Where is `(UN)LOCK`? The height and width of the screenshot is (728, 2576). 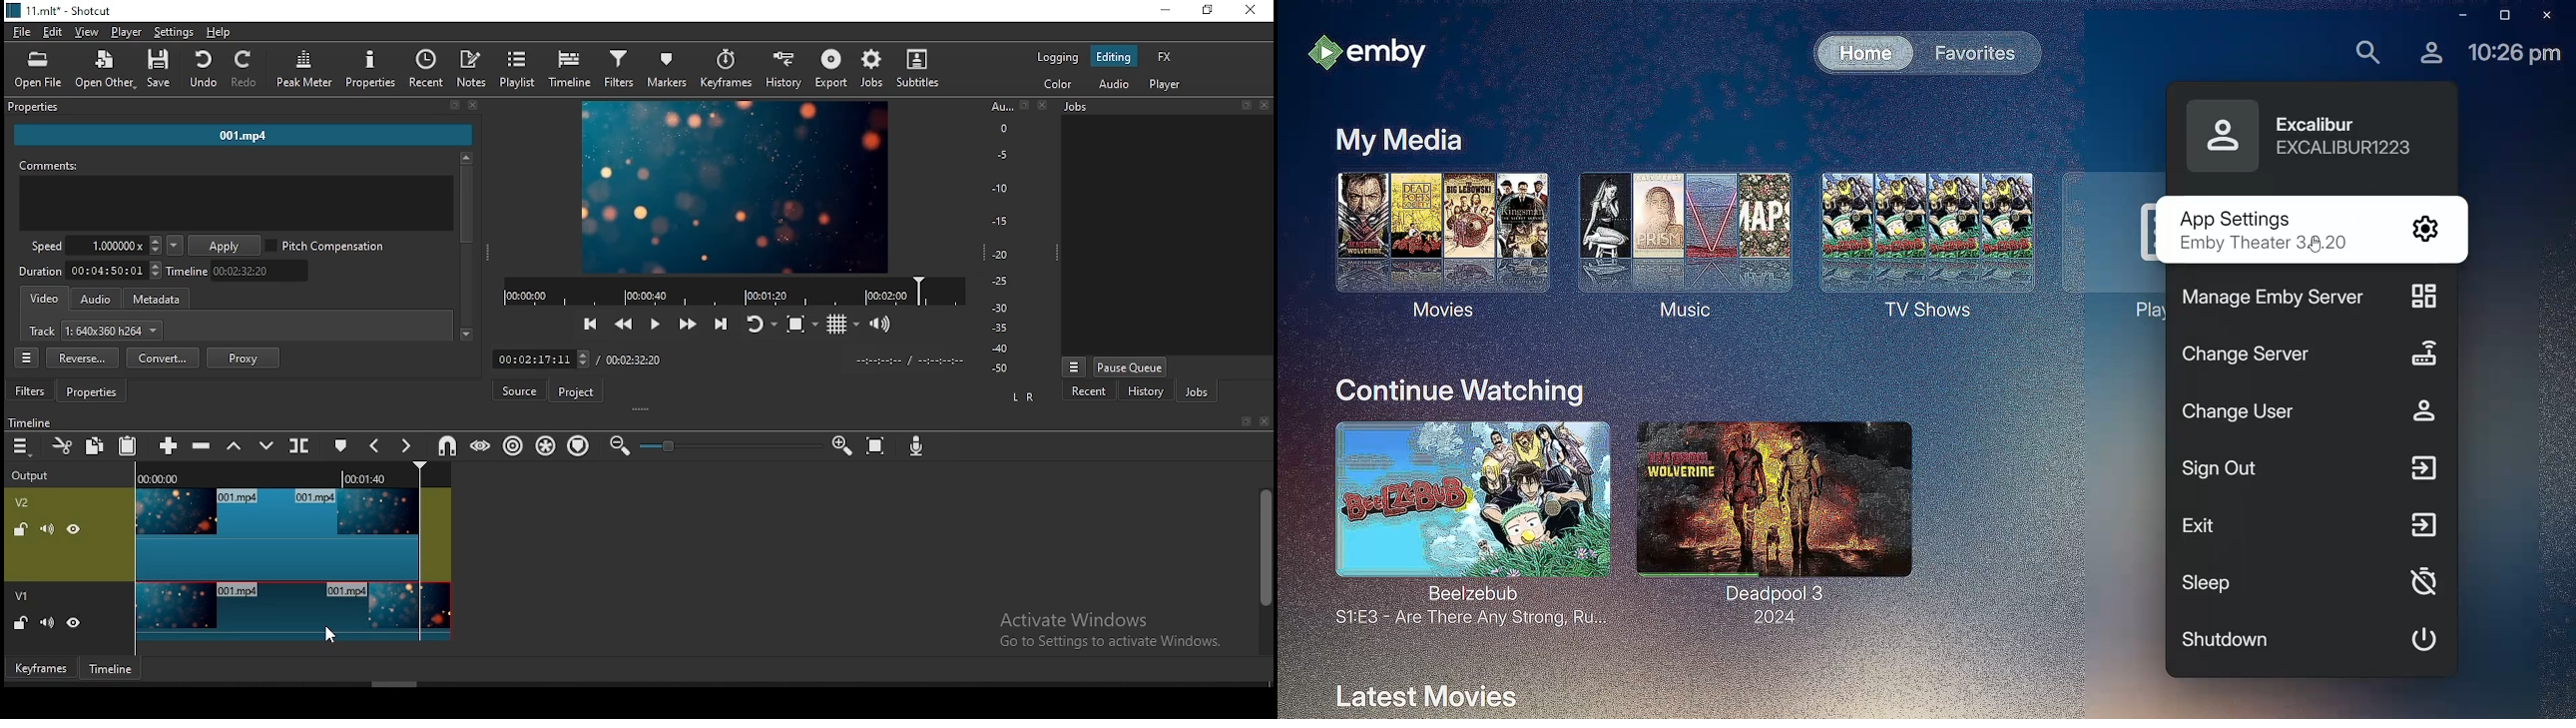
(UN)LOCK is located at coordinates (20, 624).